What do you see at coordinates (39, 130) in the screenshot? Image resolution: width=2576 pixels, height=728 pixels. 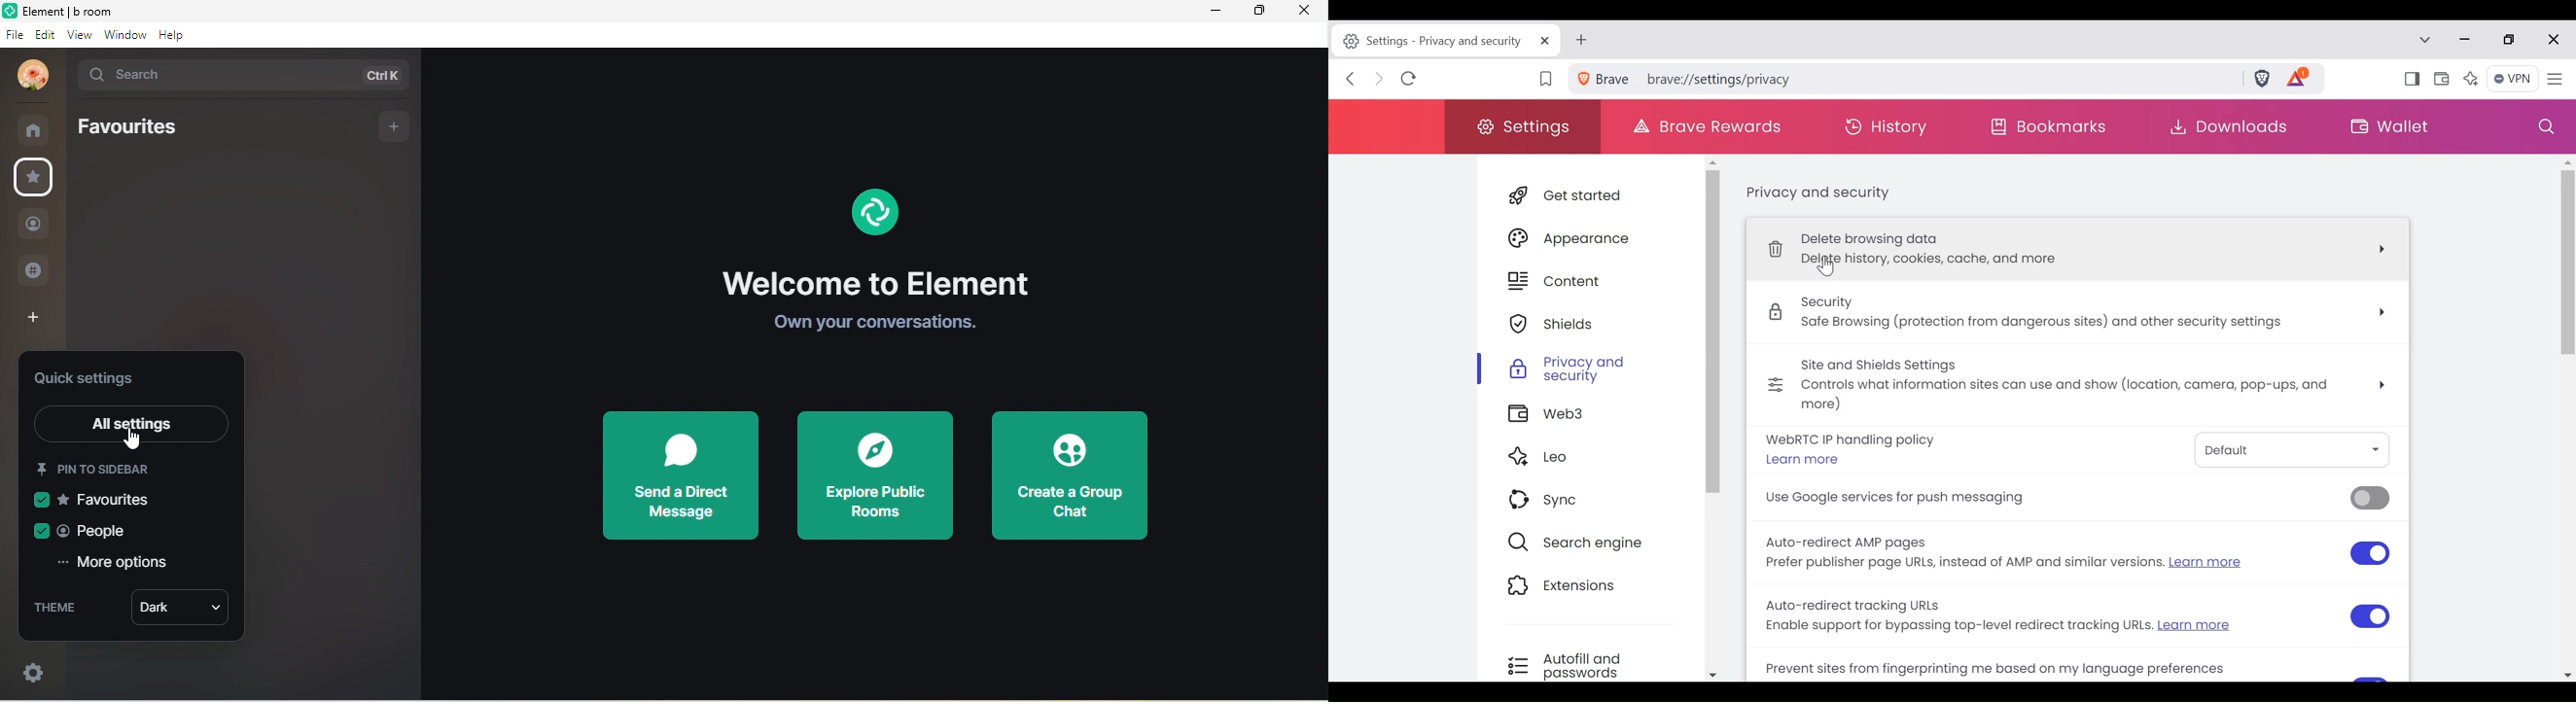 I see `home` at bounding box center [39, 130].